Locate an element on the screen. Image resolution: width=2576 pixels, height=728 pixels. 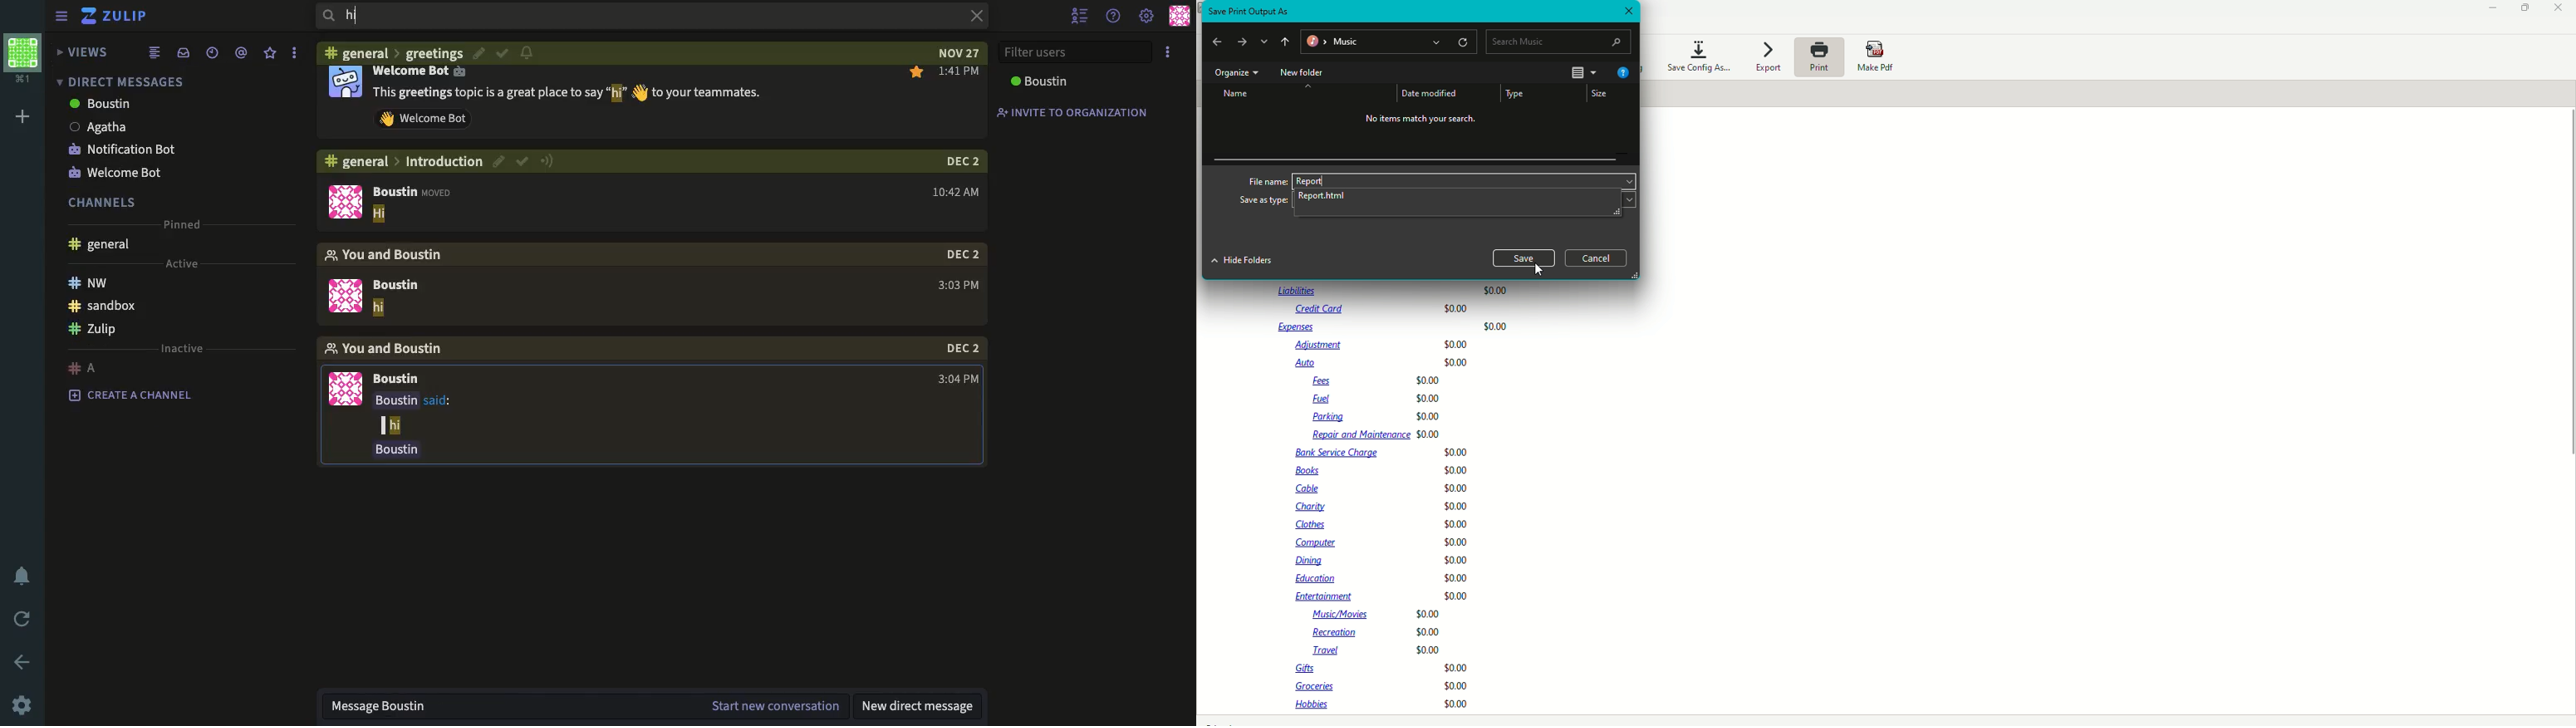
1:41PM is located at coordinates (948, 72).